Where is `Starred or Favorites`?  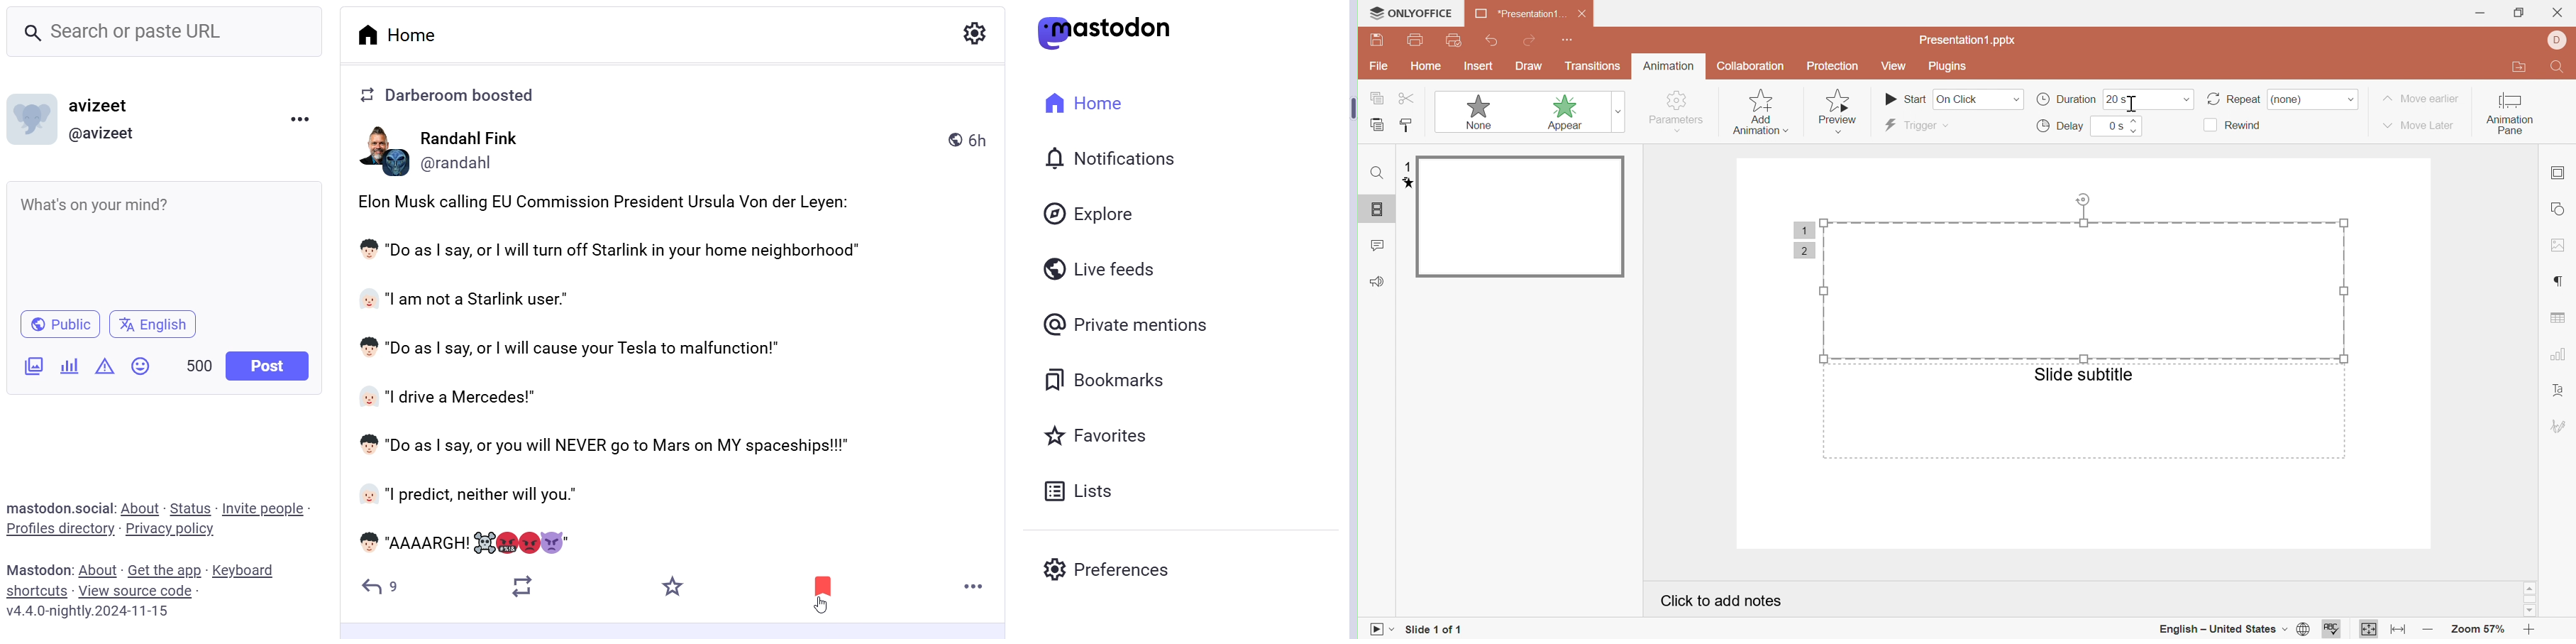 Starred or Favorites is located at coordinates (675, 586).